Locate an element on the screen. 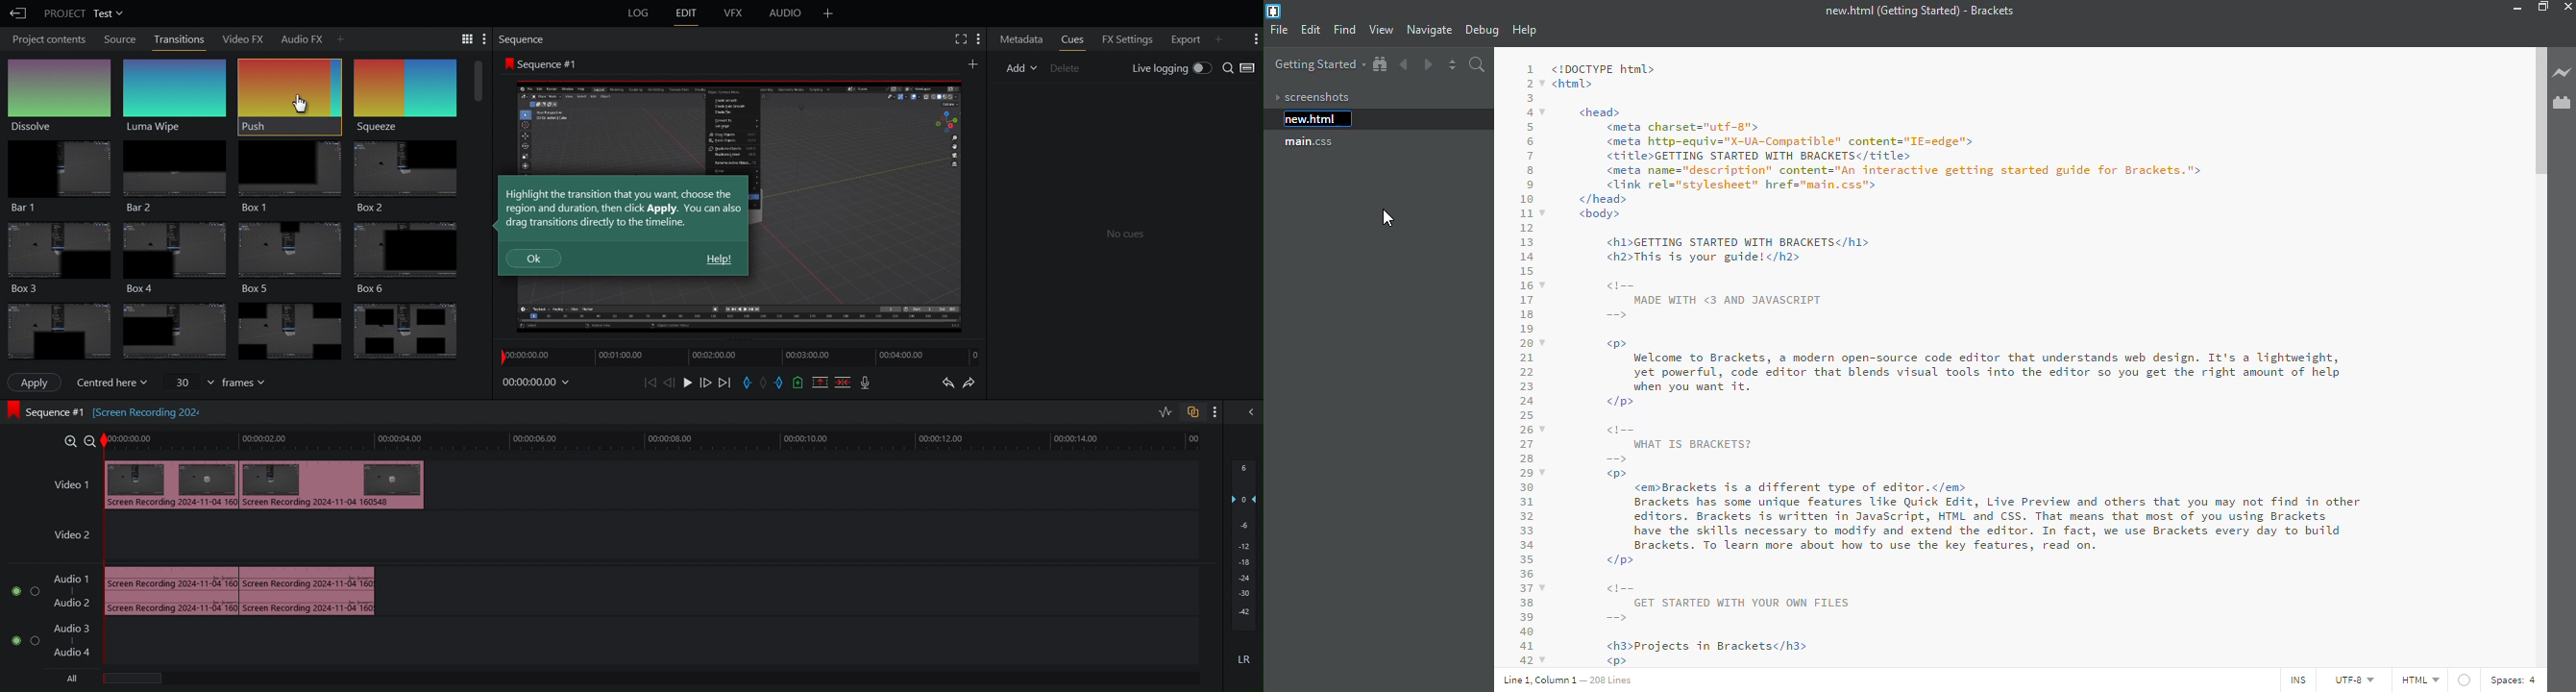 This screenshot has height=700, width=2576. Cues is located at coordinates (1072, 38).